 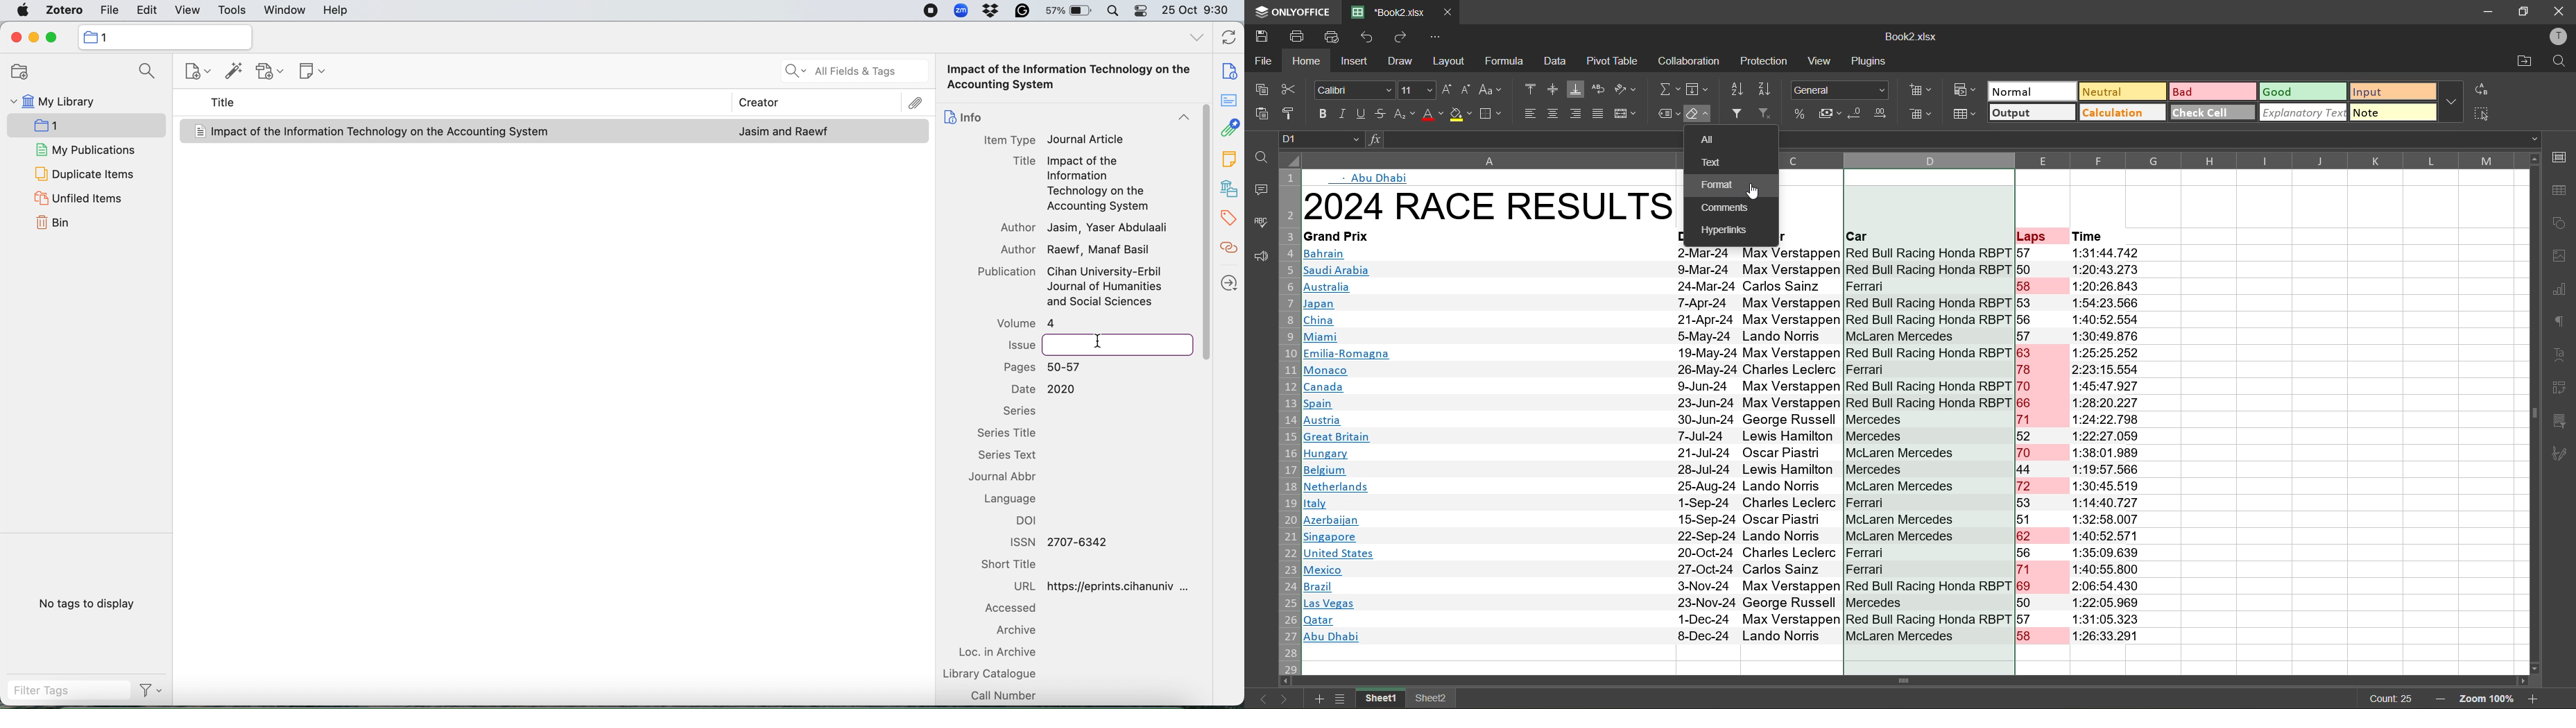 I want to click on delete cells, so click(x=1923, y=114).